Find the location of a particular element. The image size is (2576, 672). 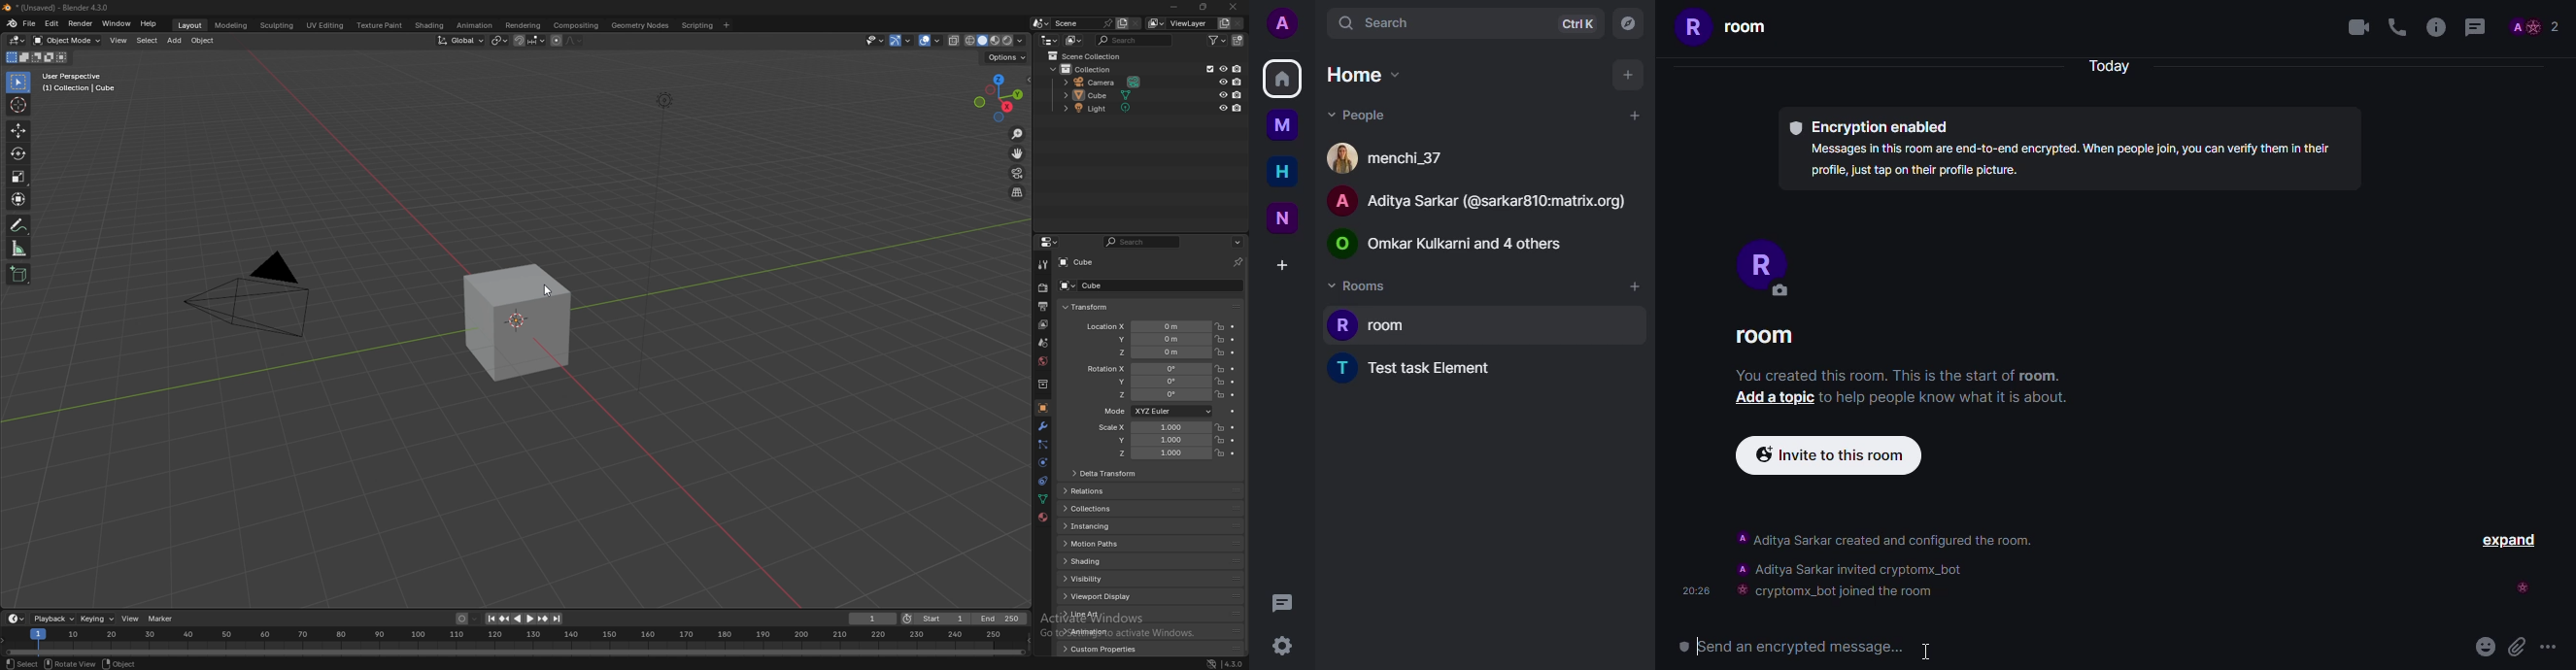

disable in render is located at coordinates (1238, 94).